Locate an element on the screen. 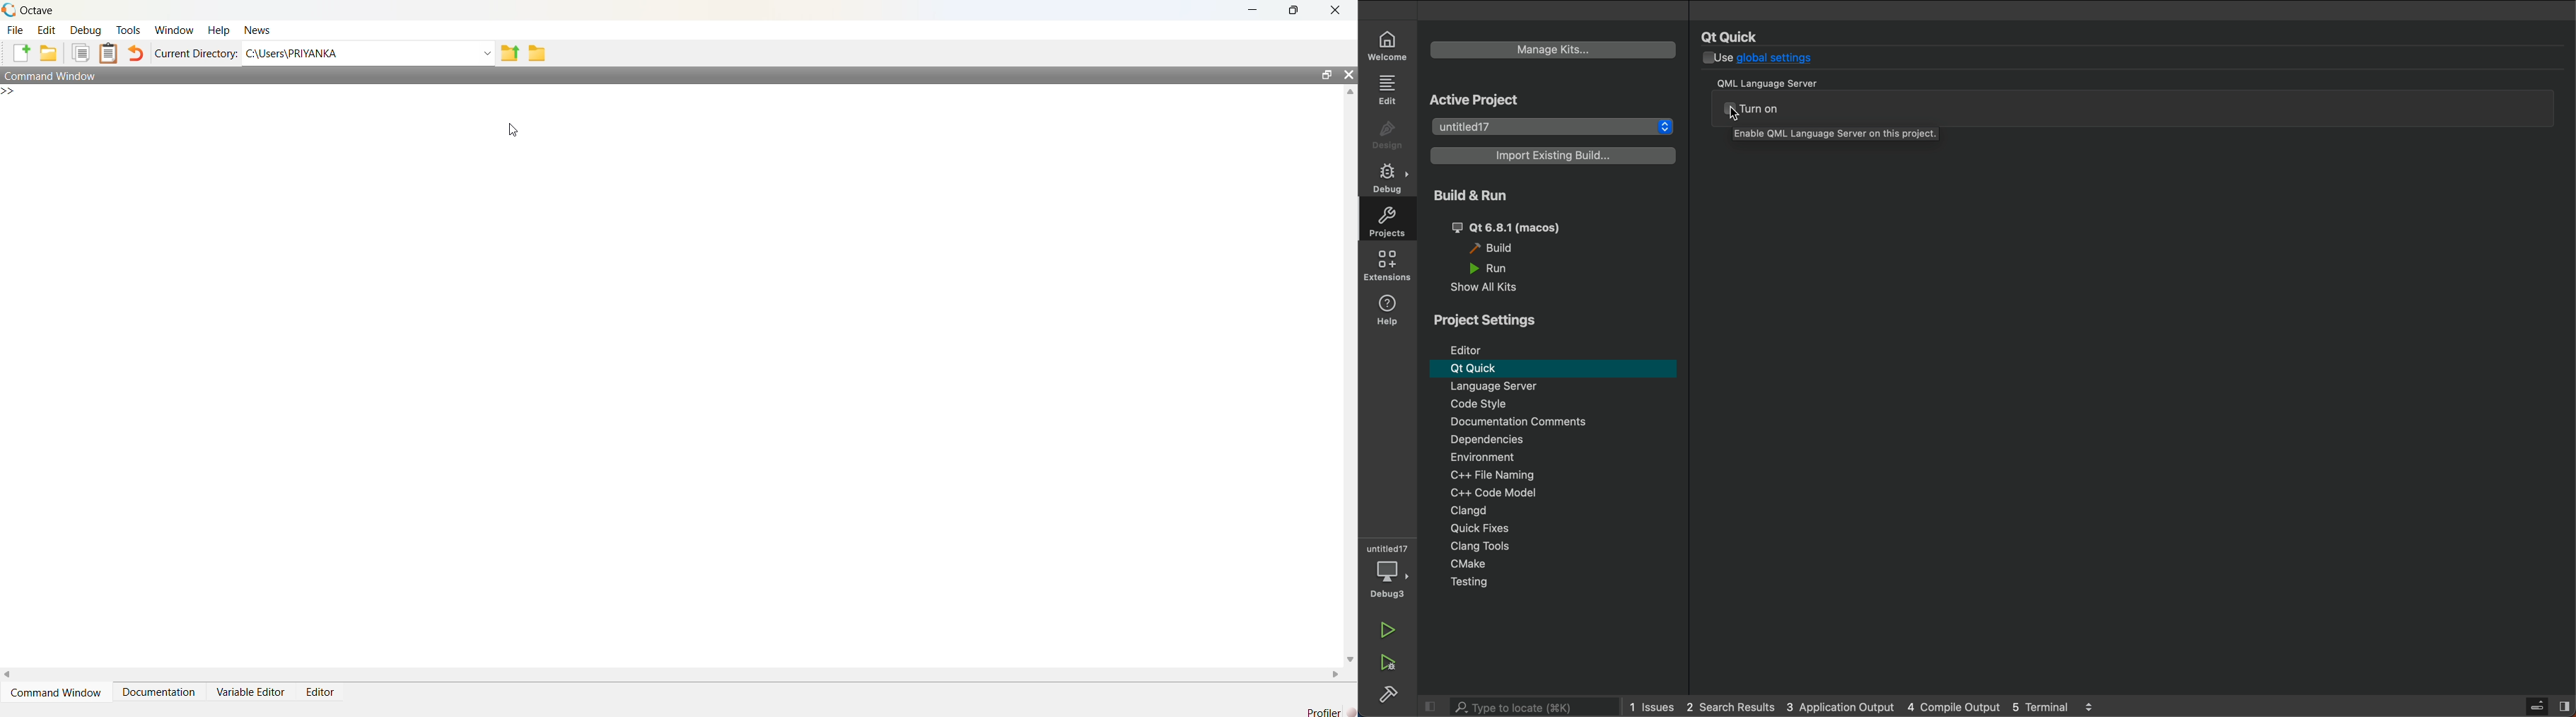 The height and width of the screenshot is (728, 2576). clangd is located at coordinates (1556, 510).